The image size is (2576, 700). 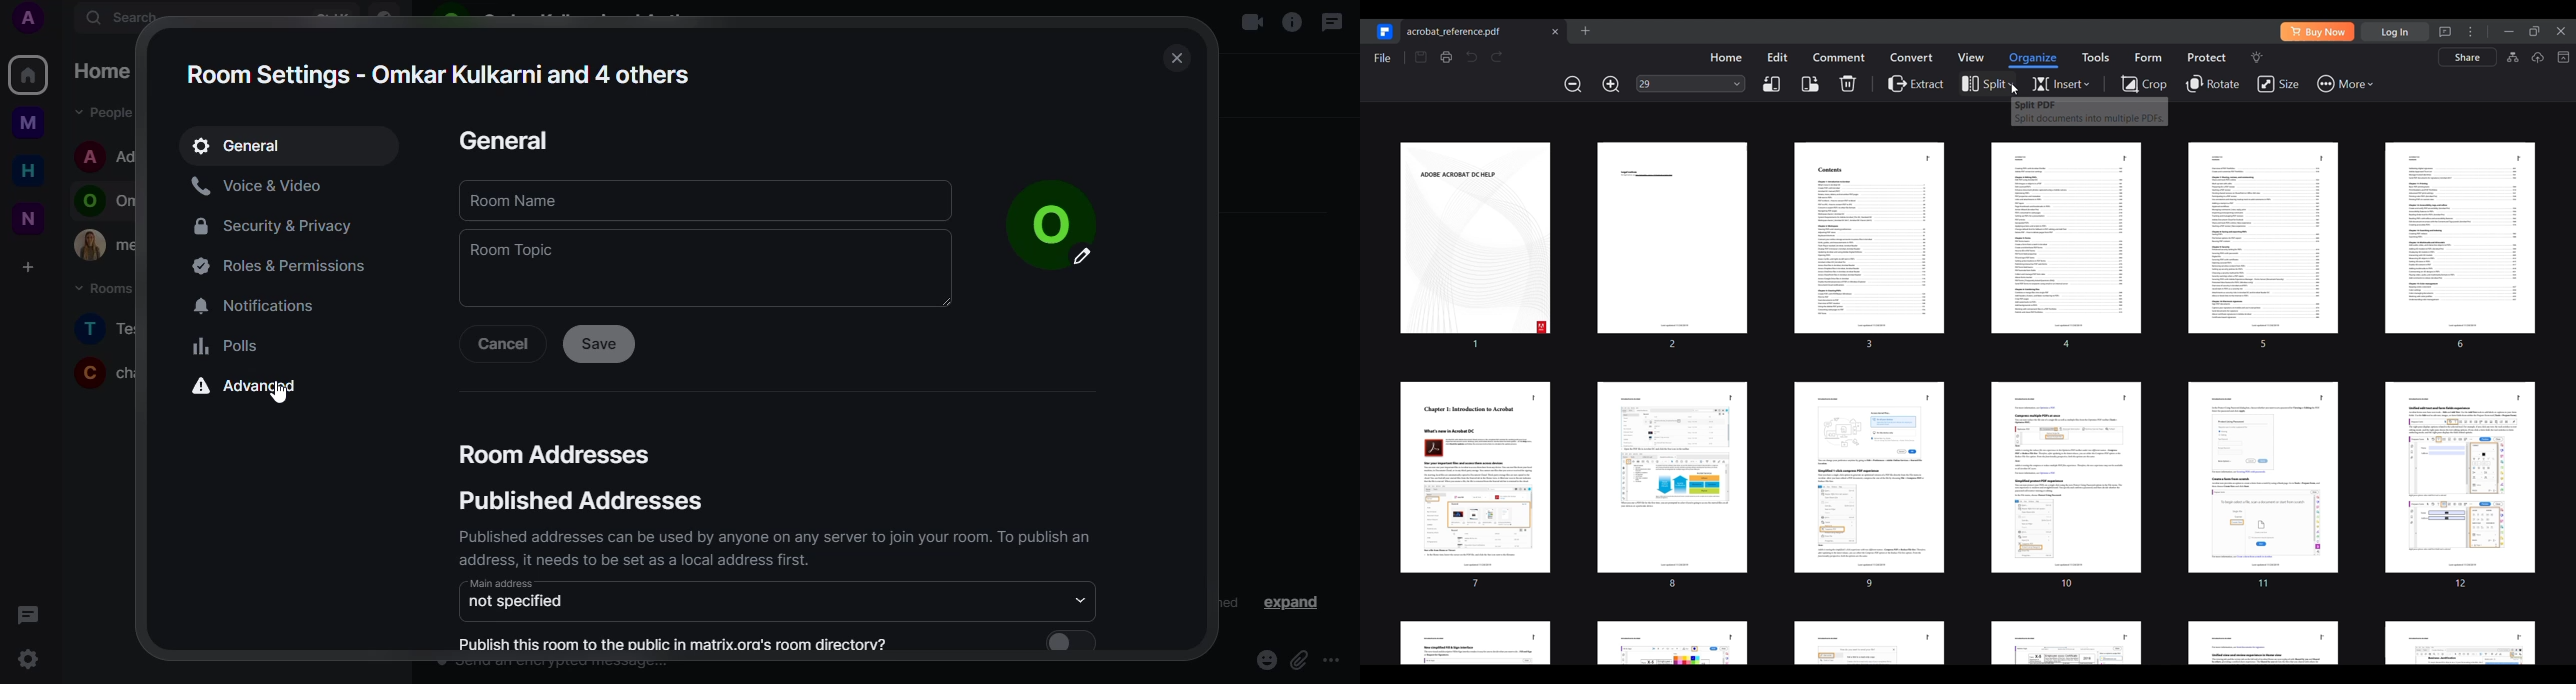 I want to click on security, so click(x=284, y=225).